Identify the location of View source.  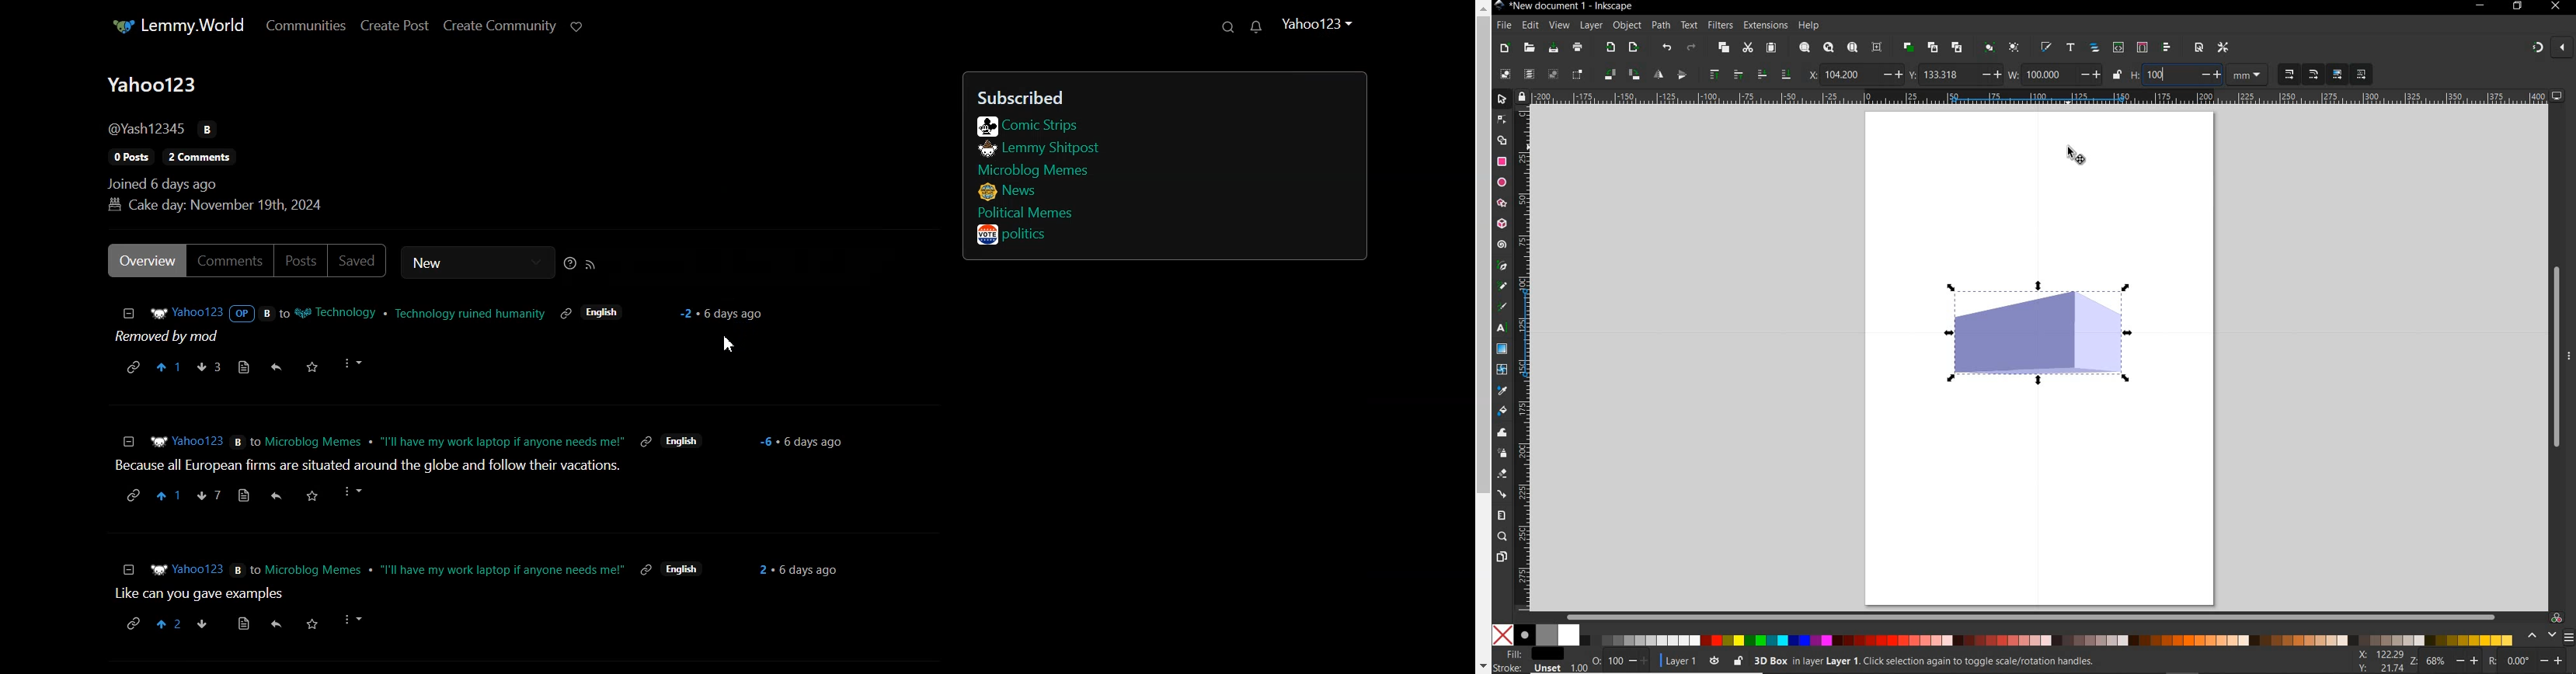
(242, 367).